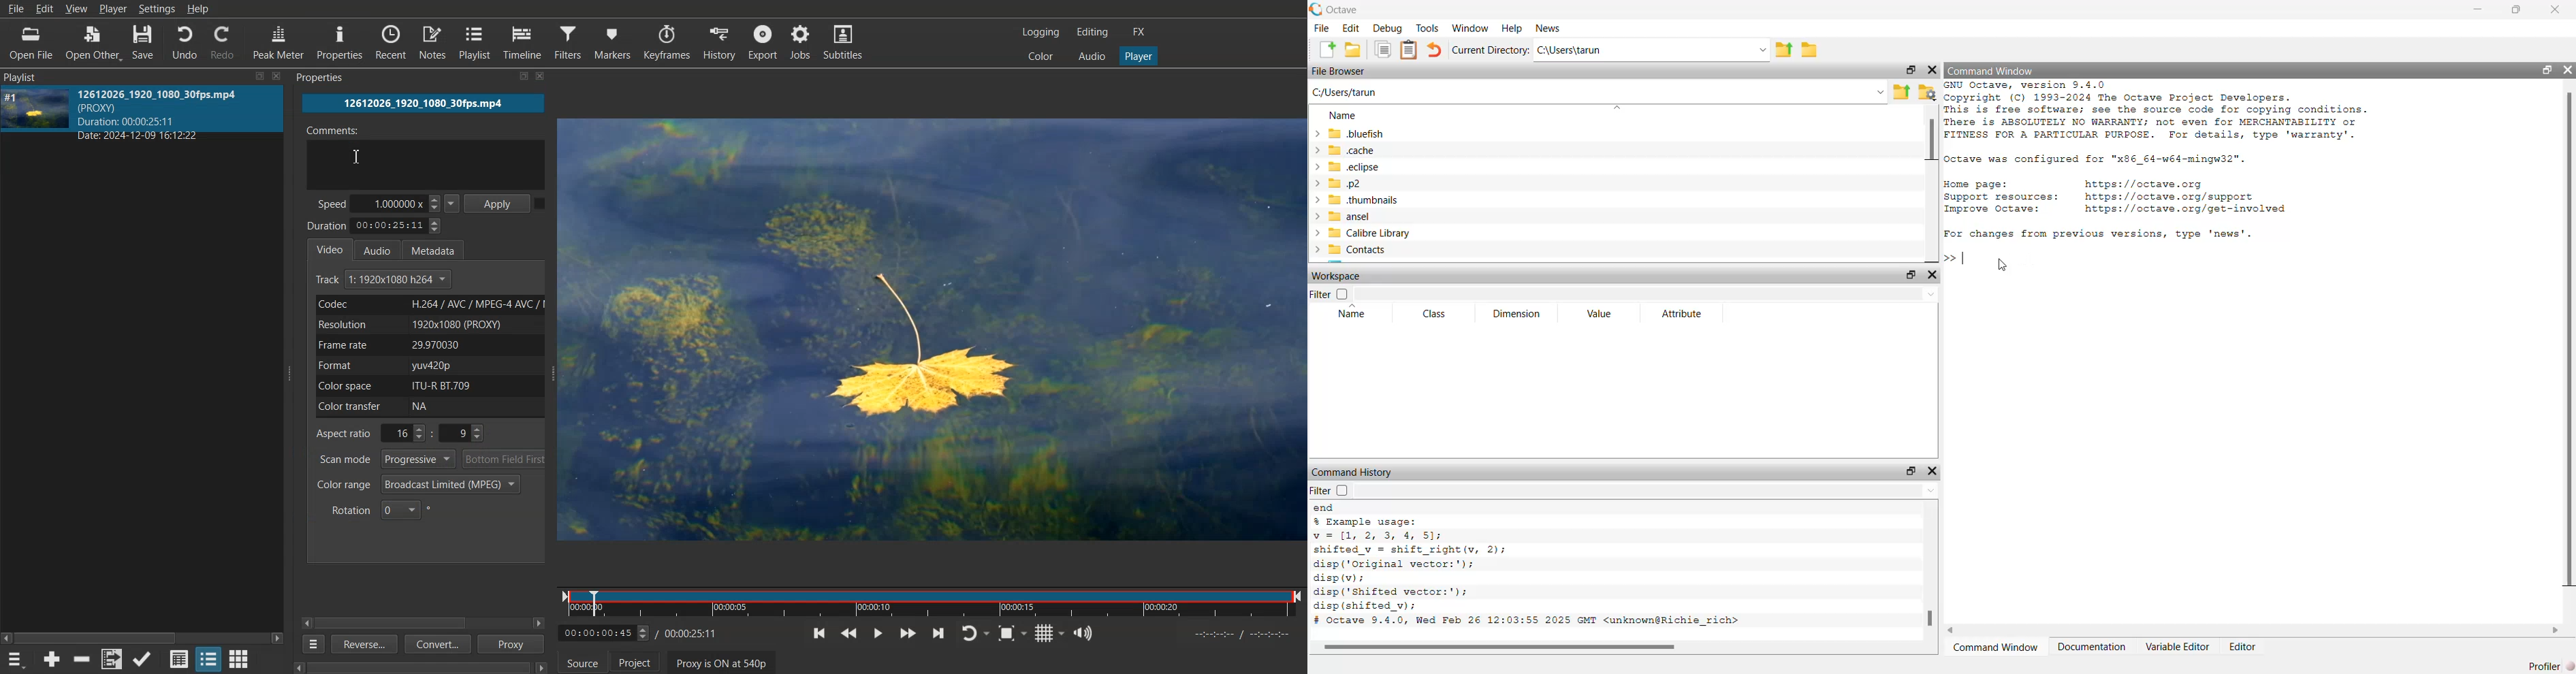 This screenshot has width=2576, height=700. I want to click on Format, so click(427, 366).